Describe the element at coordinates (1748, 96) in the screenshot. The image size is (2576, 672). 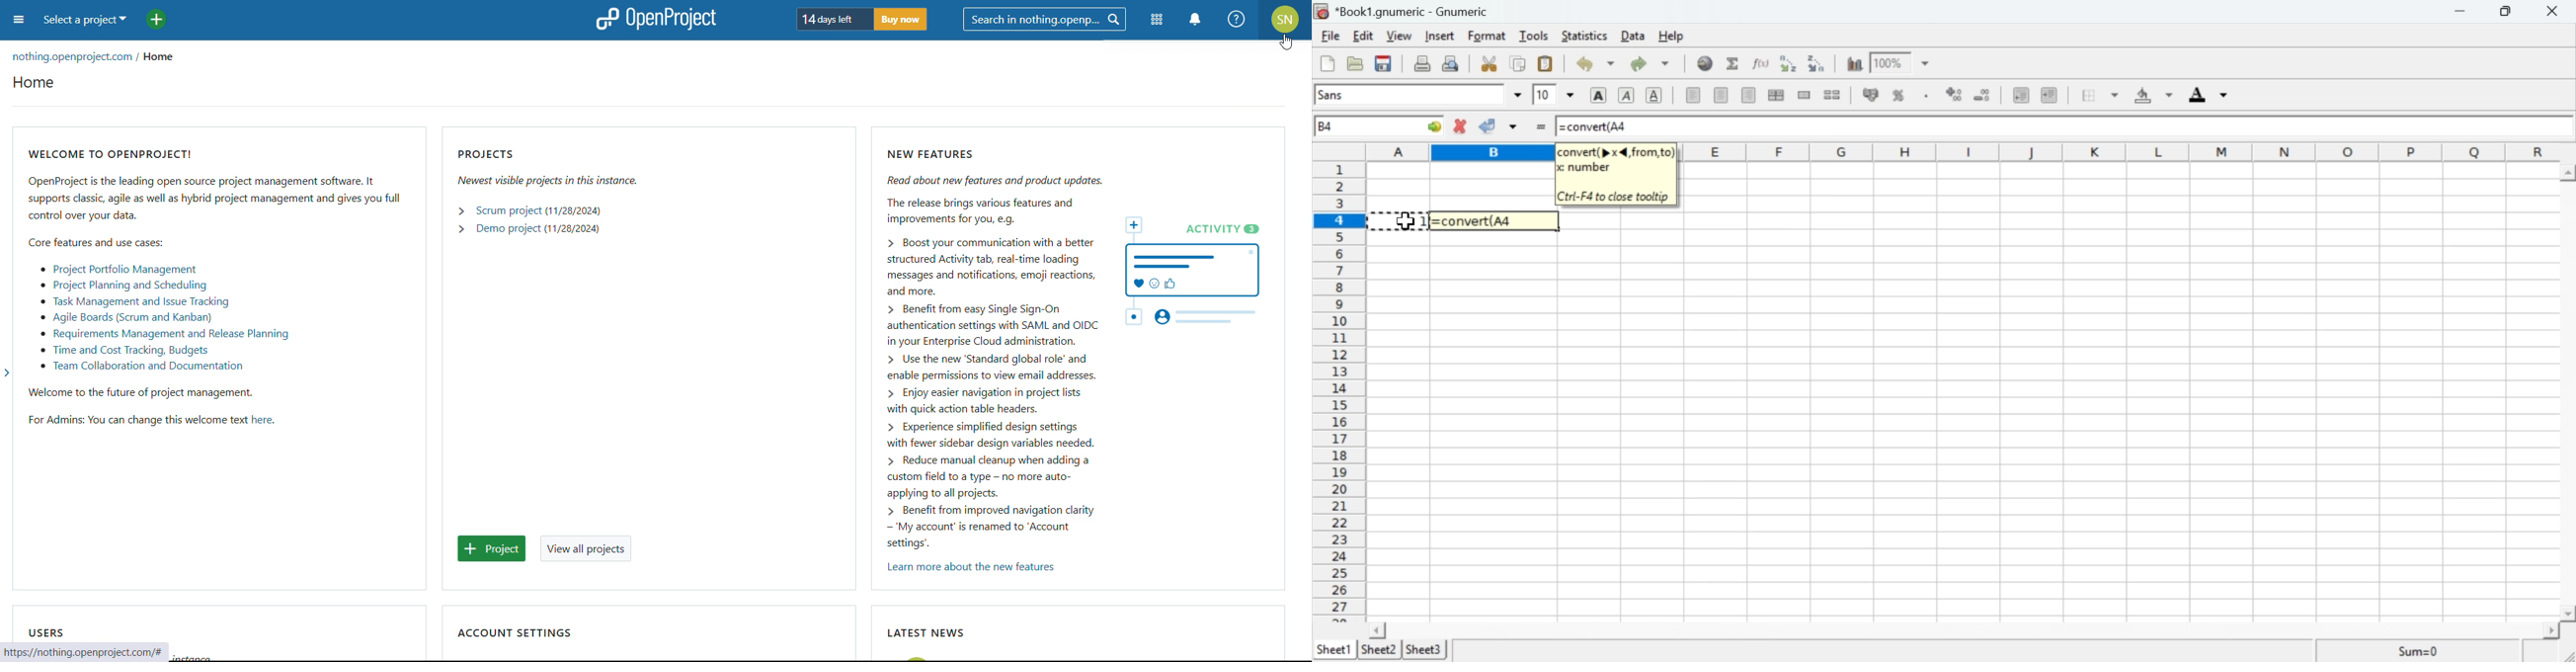
I see `Align right ` at that location.